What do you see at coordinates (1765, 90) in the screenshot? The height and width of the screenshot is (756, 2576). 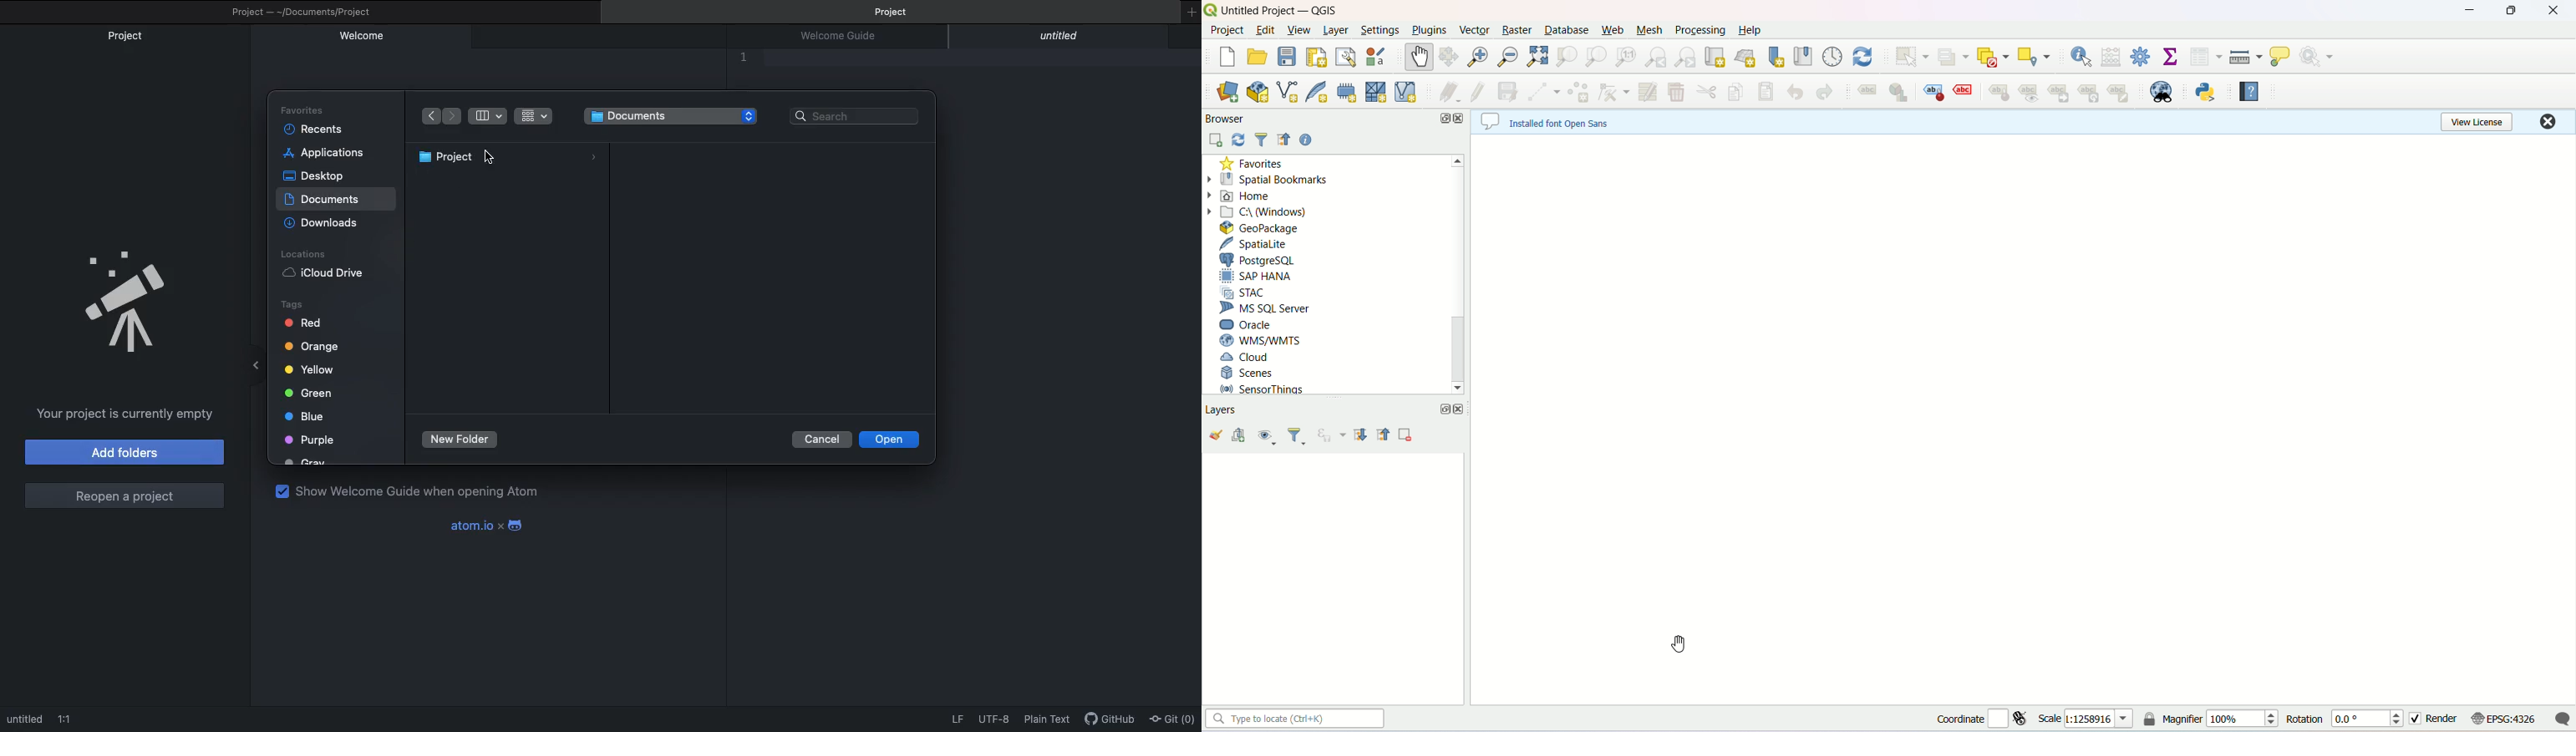 I see `paste` at bounding box center [1765, 90].